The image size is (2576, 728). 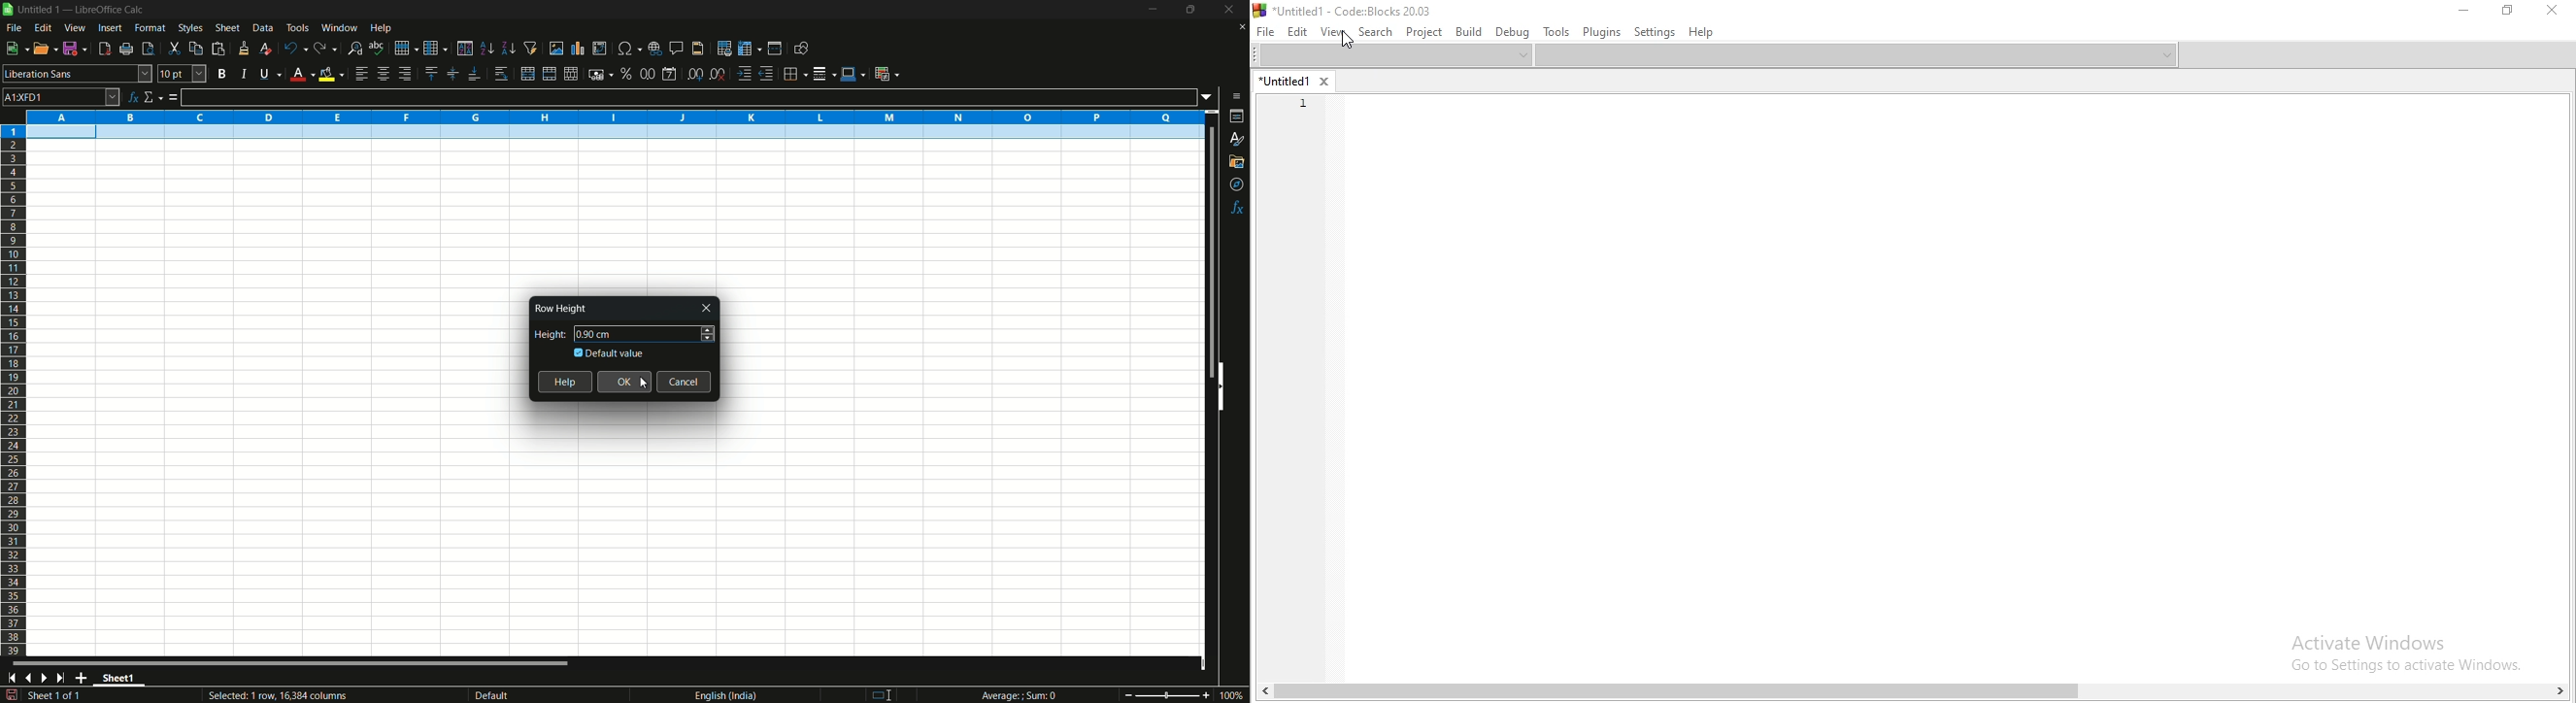 I want to click on functions, so click(x=1238, y=208).